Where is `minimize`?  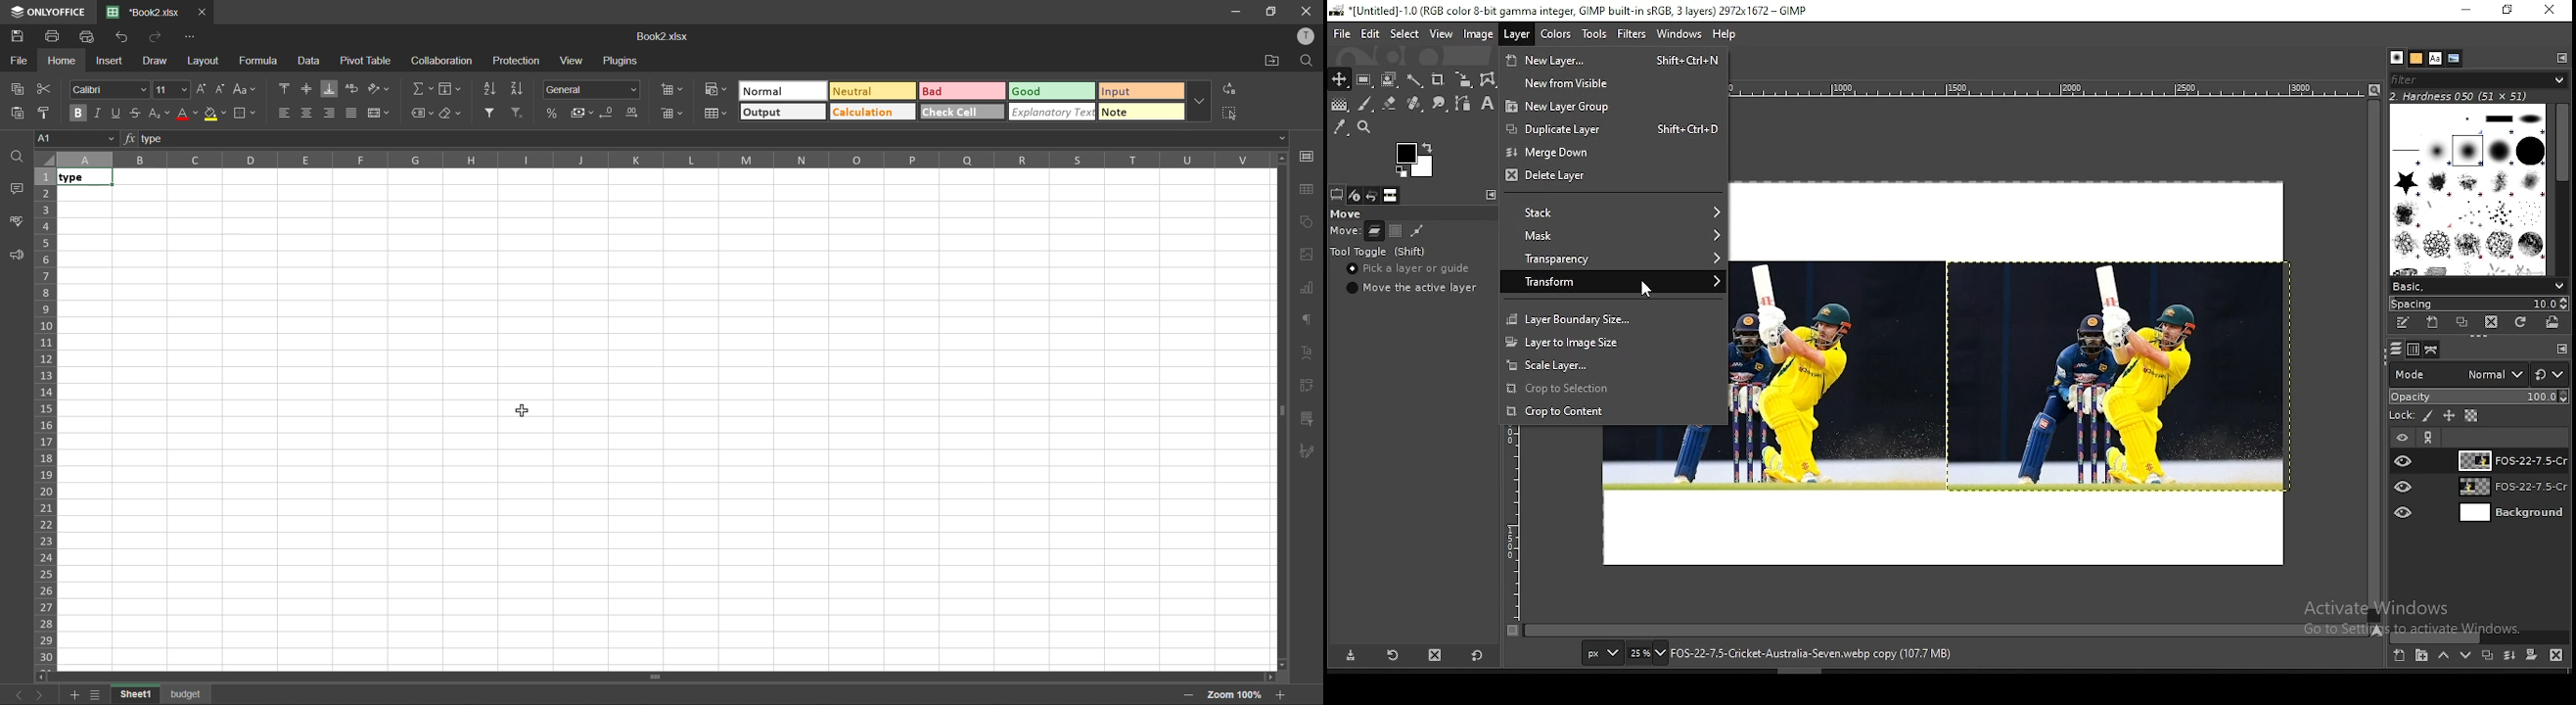 minimize is located at coordinates (1234, 12).